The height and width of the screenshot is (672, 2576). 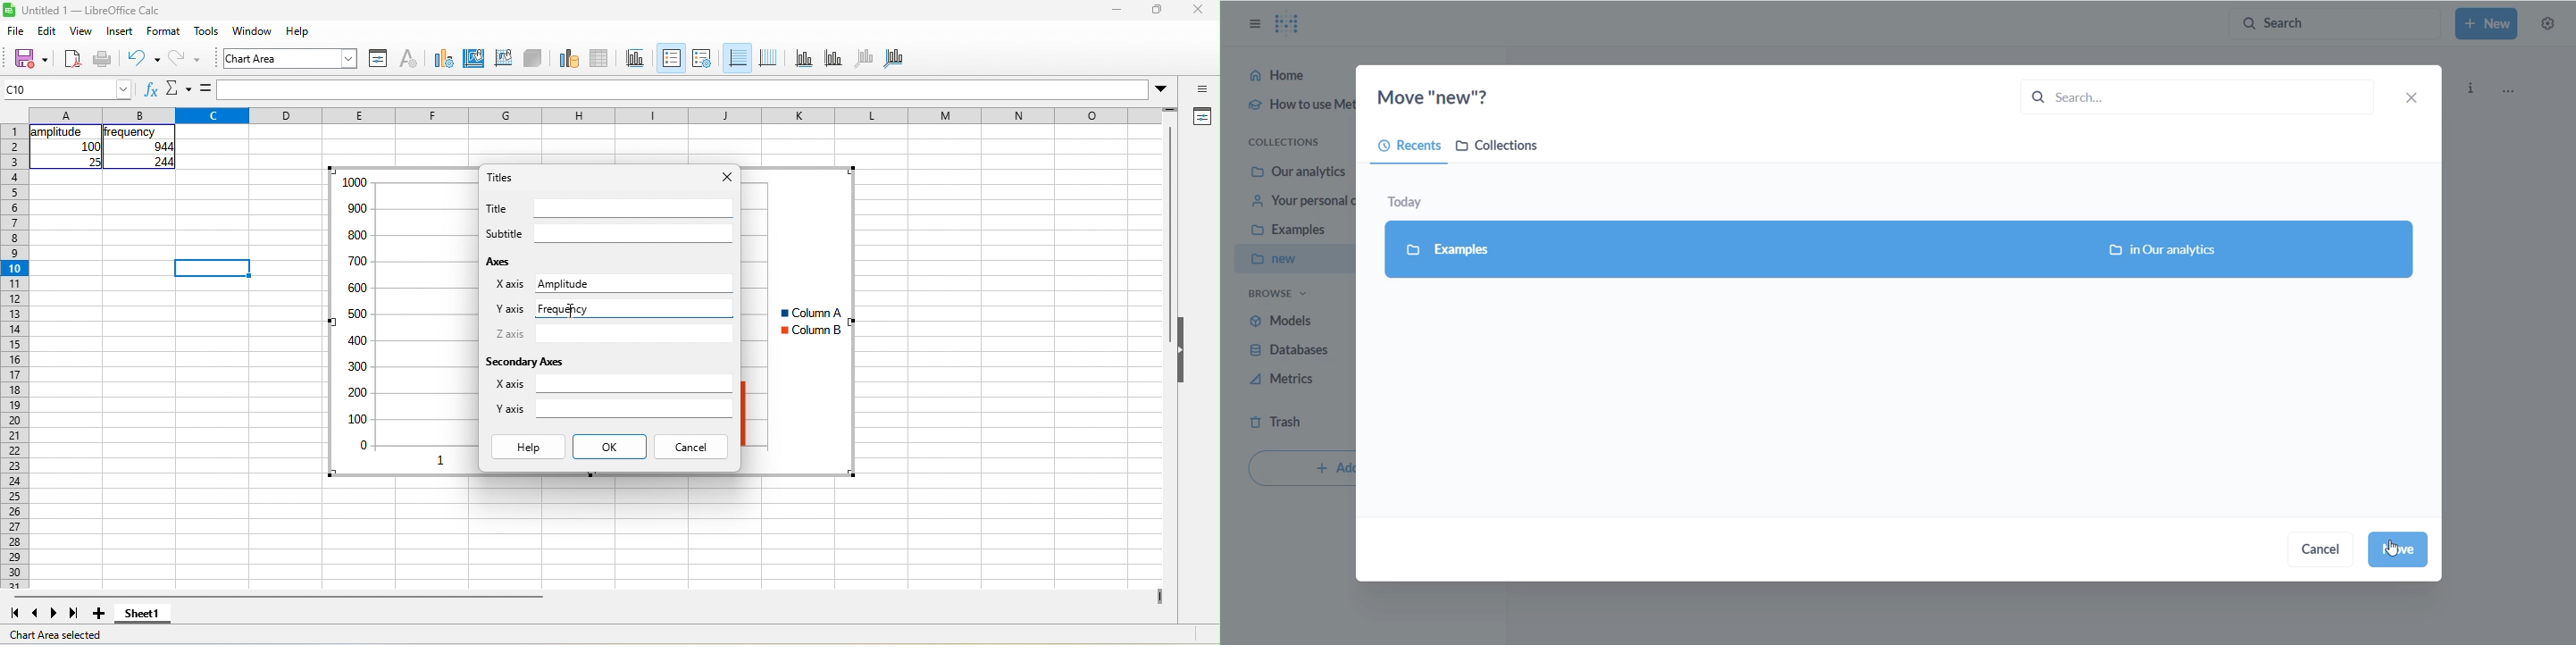 What do you see at coordinates (510, 309) in the screenshot?
I see `Y axis` at bounding box center [510, 309].